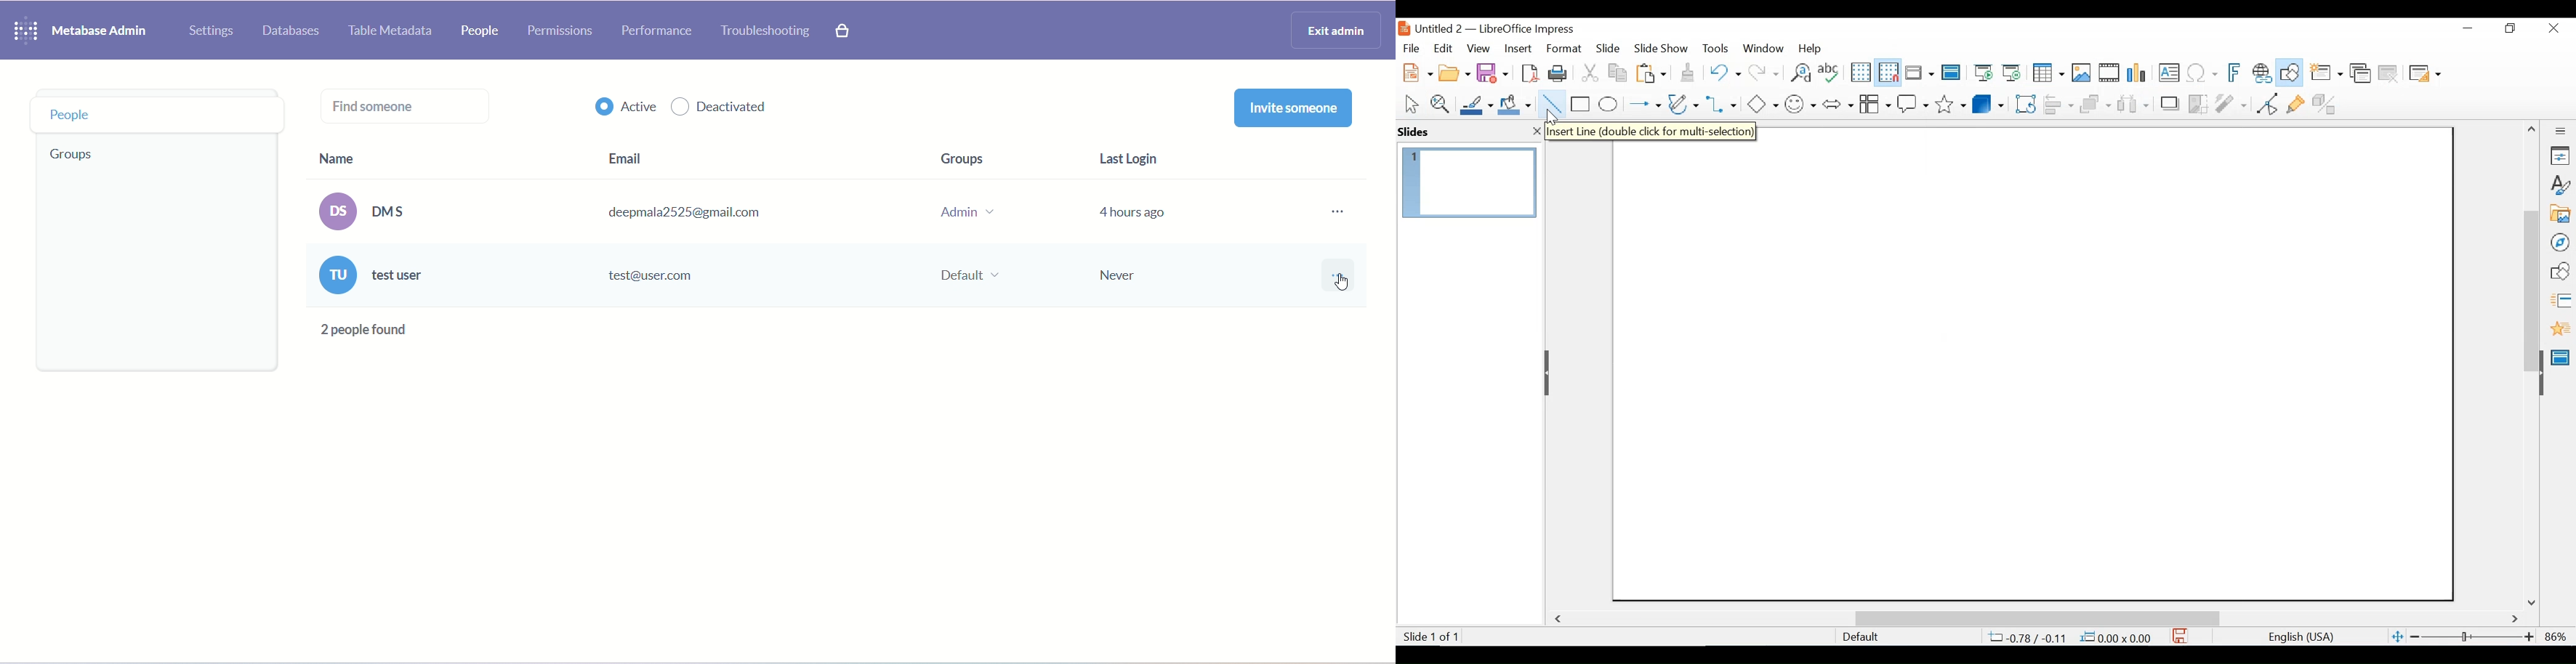 The image size is (2576, 672). I want to click on Shapes, so click(2561, 271).